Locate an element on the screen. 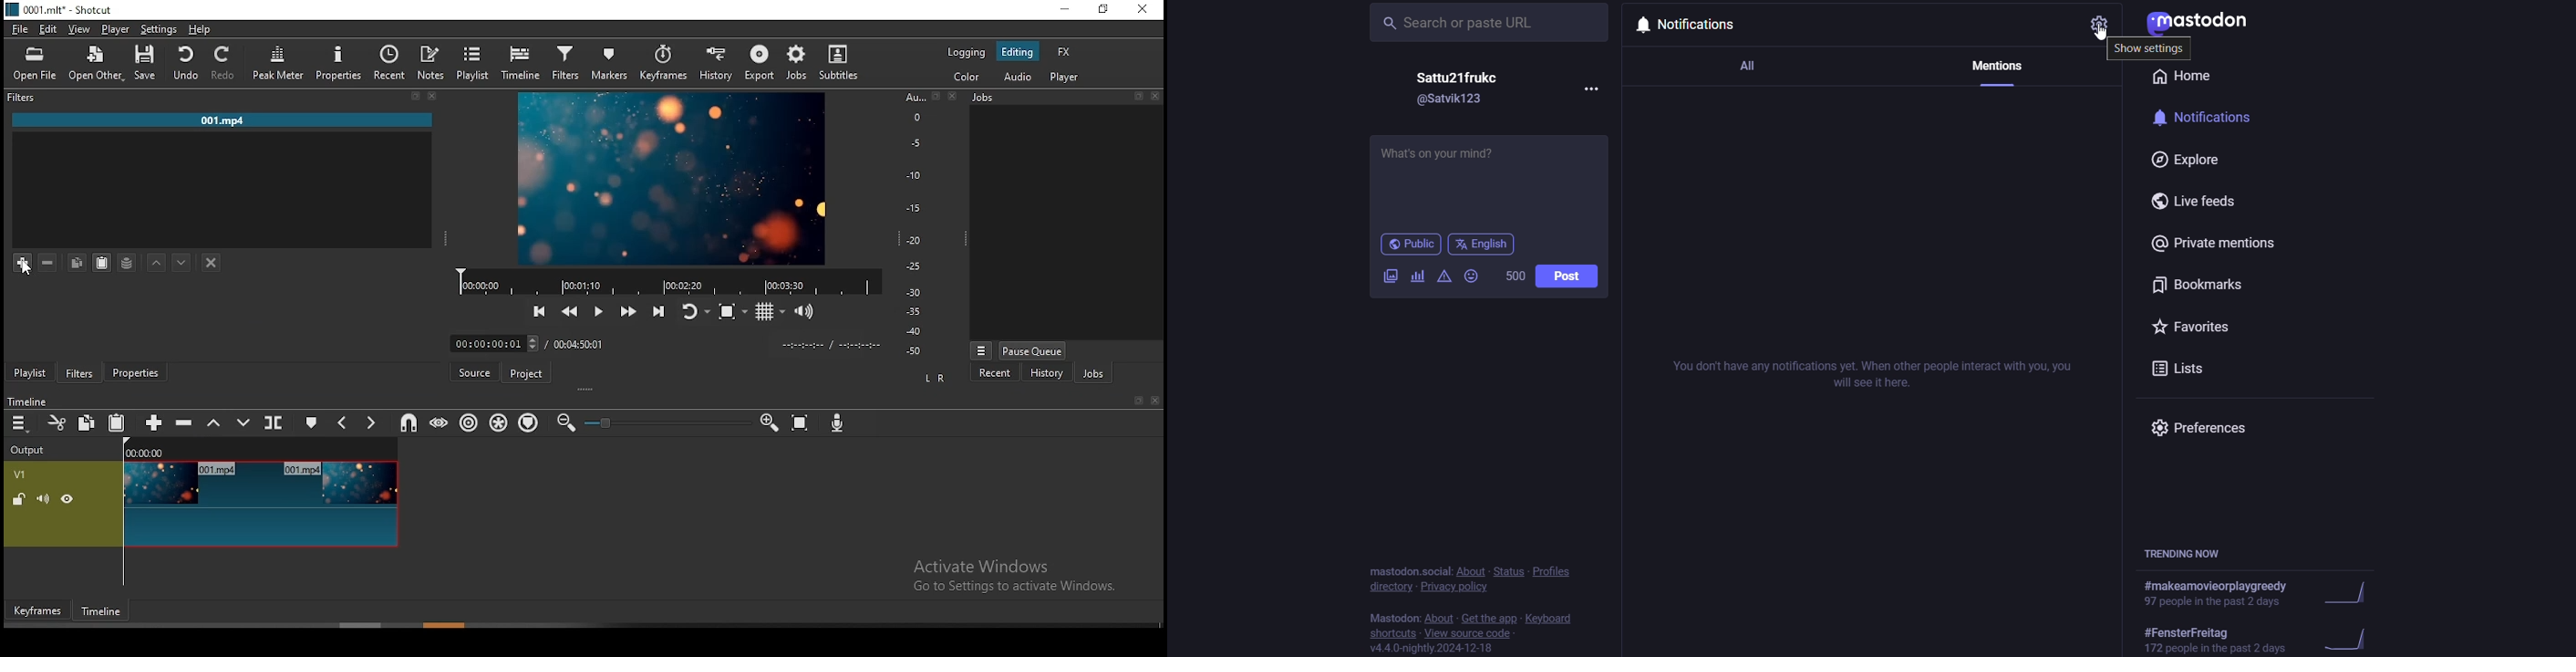 This screenshot has width=2576, height=672. toggle grid display on the player is located at coordinates (768, 313).